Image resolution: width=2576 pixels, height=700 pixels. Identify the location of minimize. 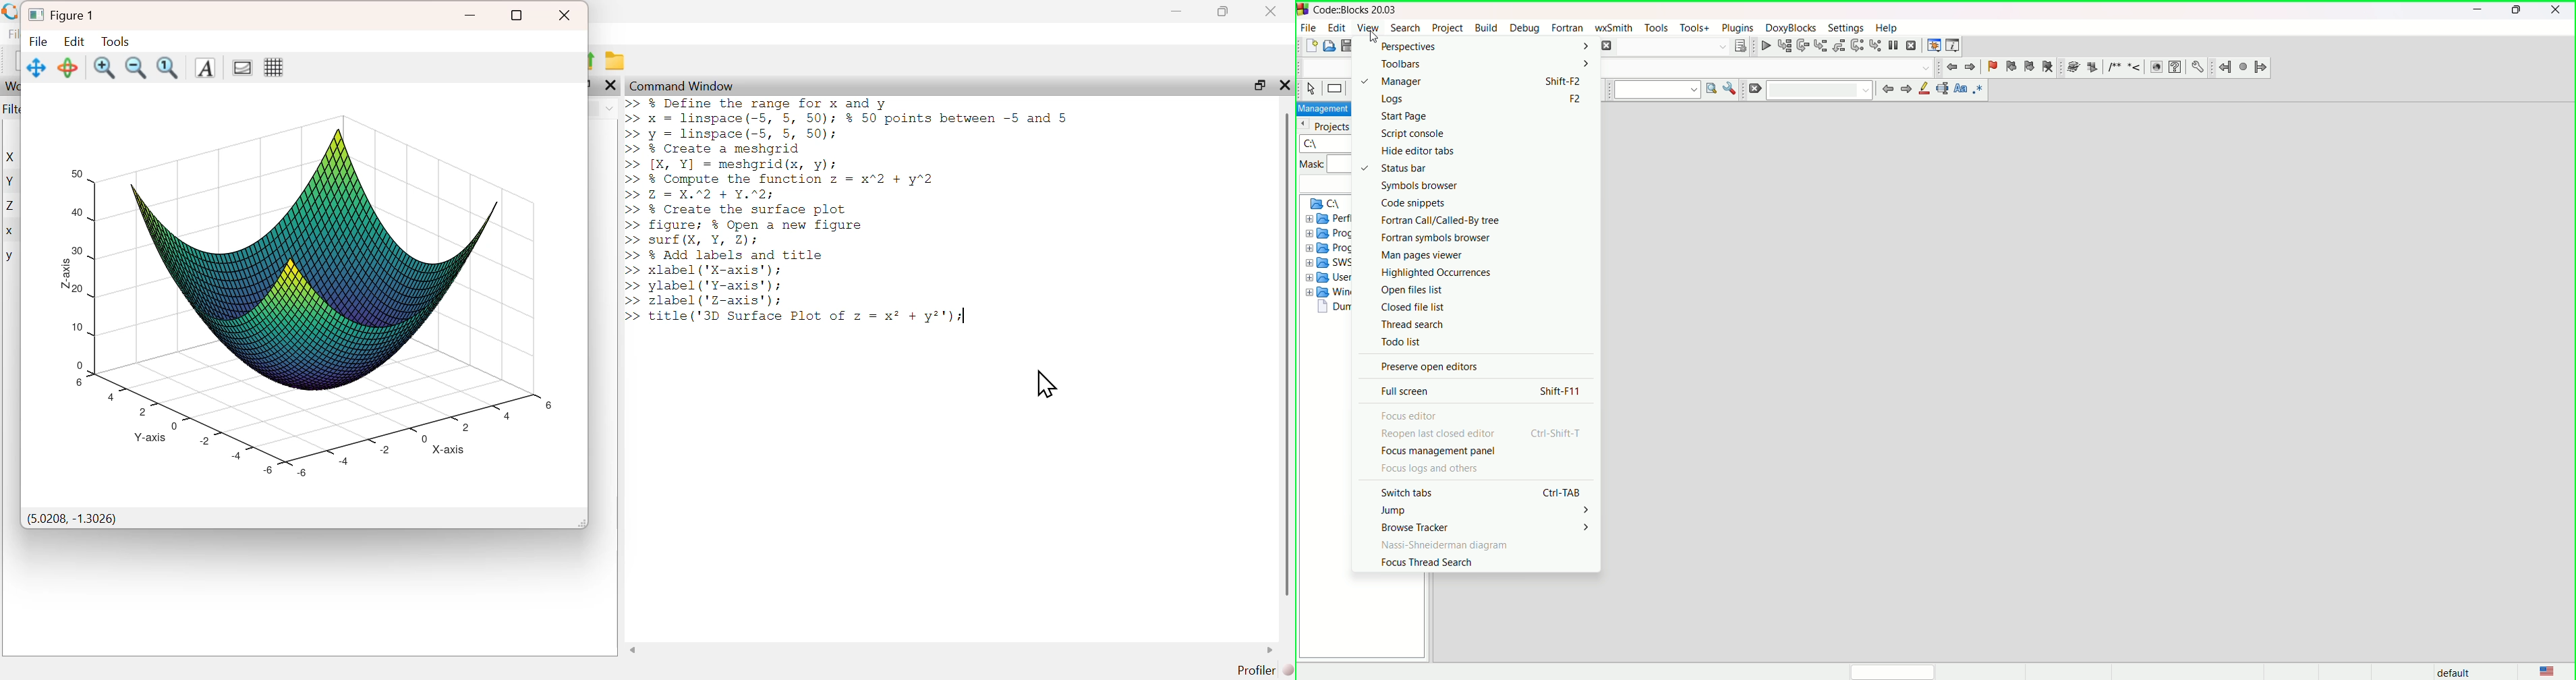
(2477, 11).